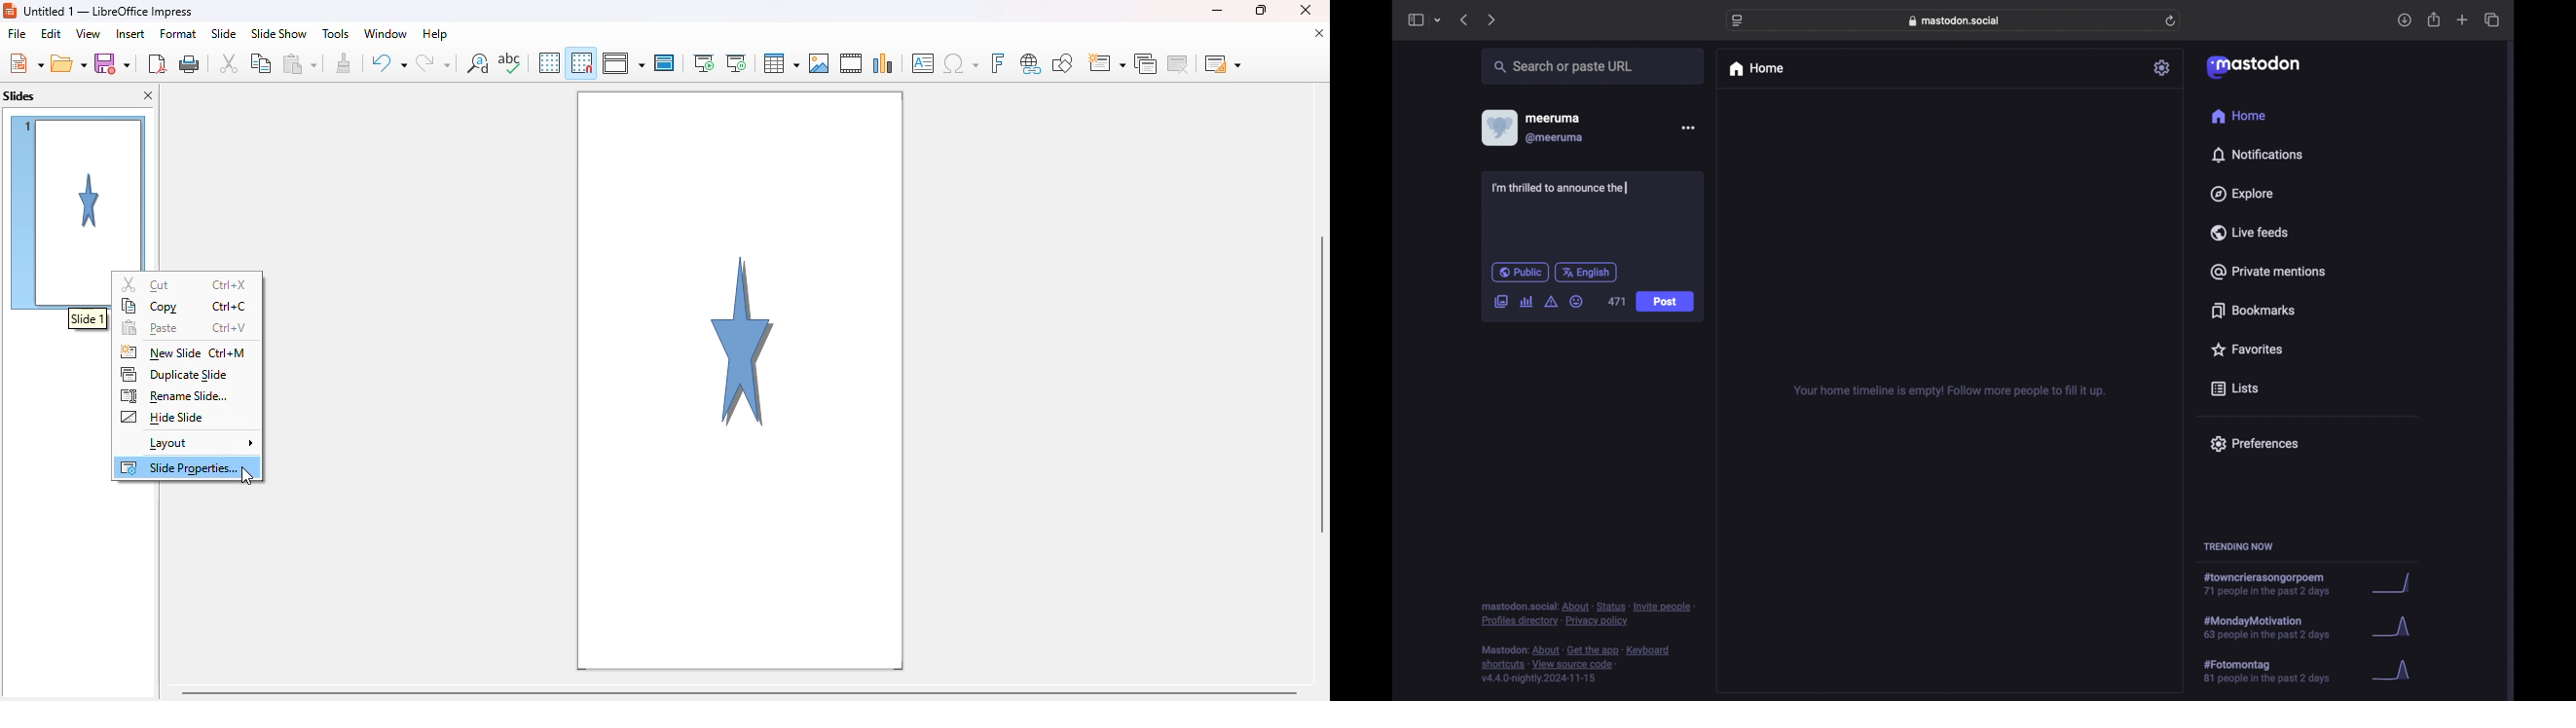 Image resolution: width=2576 pixels, height=728 pixels. What do you see at coordinates (1564, 66) in the screenshot?
I see `share or paste url` at bounding box center [1564, 66].